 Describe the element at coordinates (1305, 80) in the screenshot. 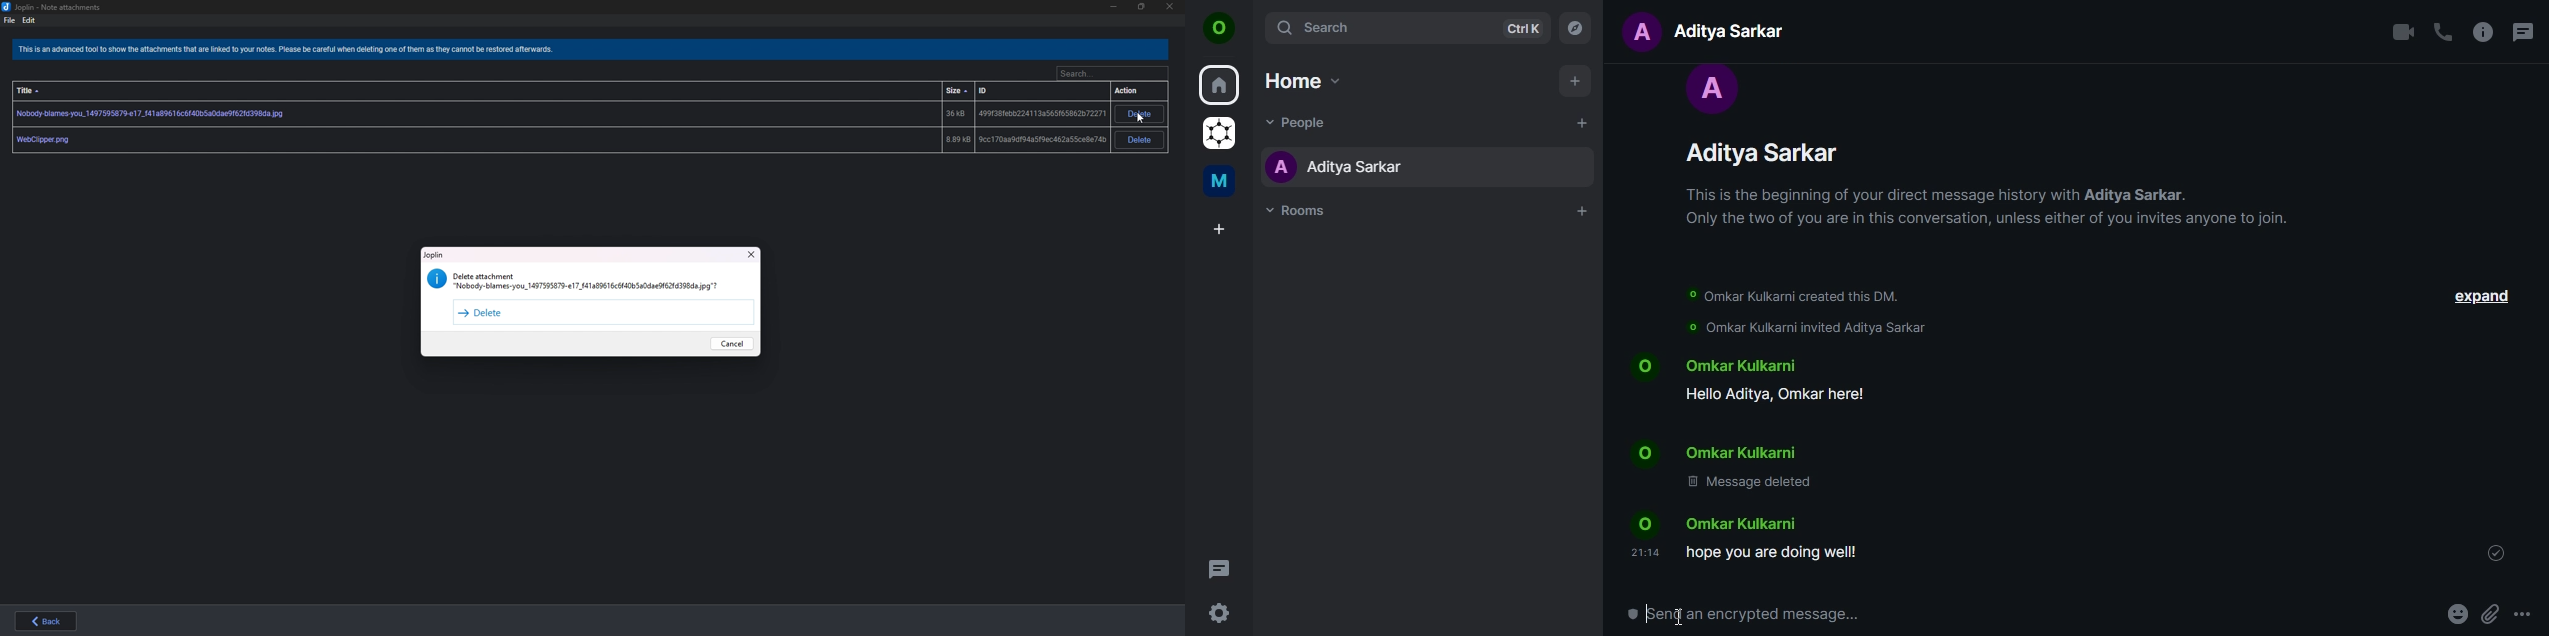

I see `home` at that location.